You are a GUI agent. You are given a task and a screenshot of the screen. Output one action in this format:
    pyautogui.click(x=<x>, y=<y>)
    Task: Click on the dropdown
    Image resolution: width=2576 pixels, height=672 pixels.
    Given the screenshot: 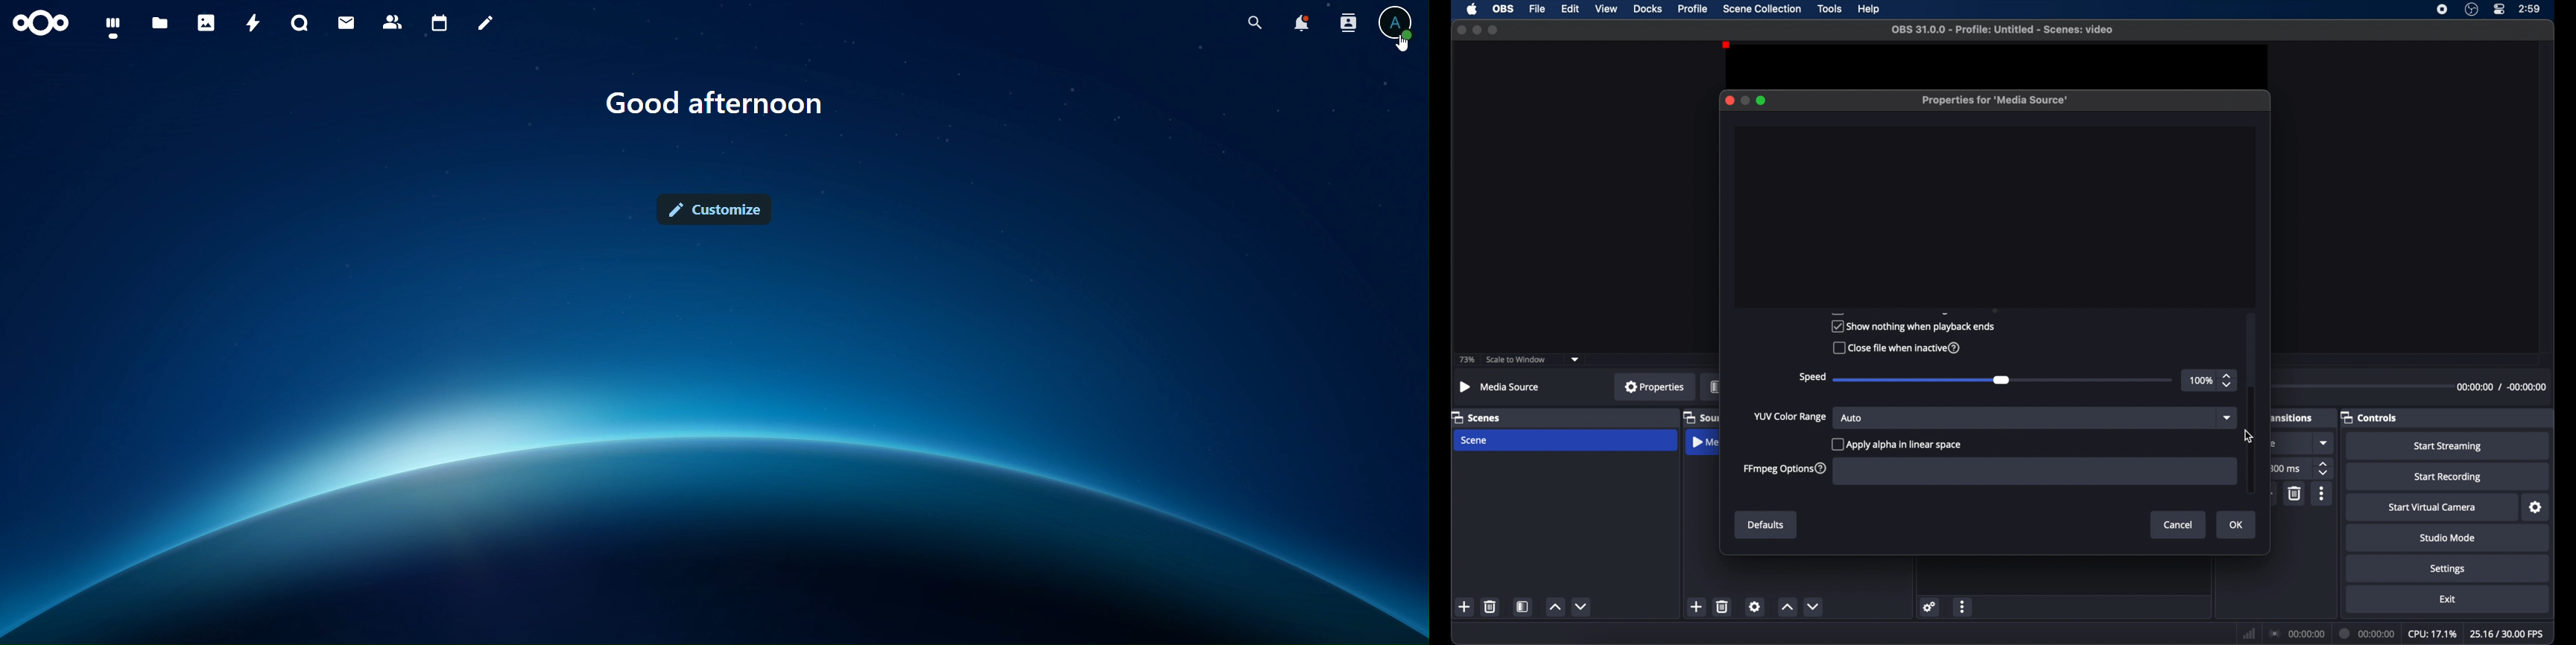 What is the action you would take?
    pyautogui.click(x=2325, y=443)
    